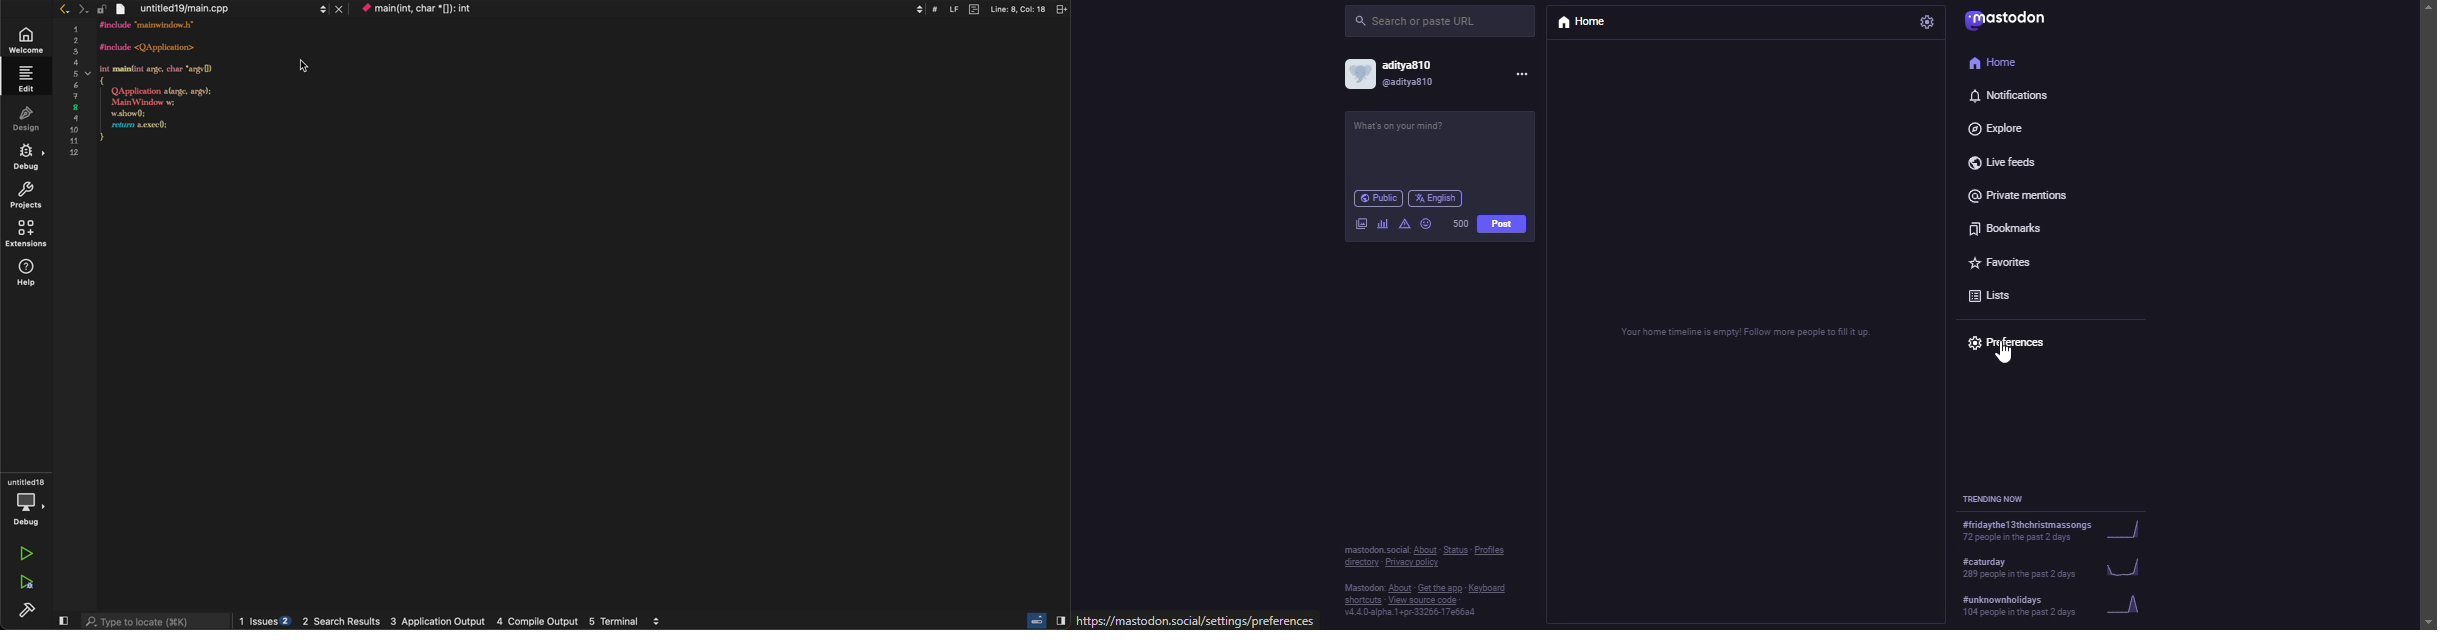 The image size is (2464, 644). I want to click on file tab, so click(232, 10).